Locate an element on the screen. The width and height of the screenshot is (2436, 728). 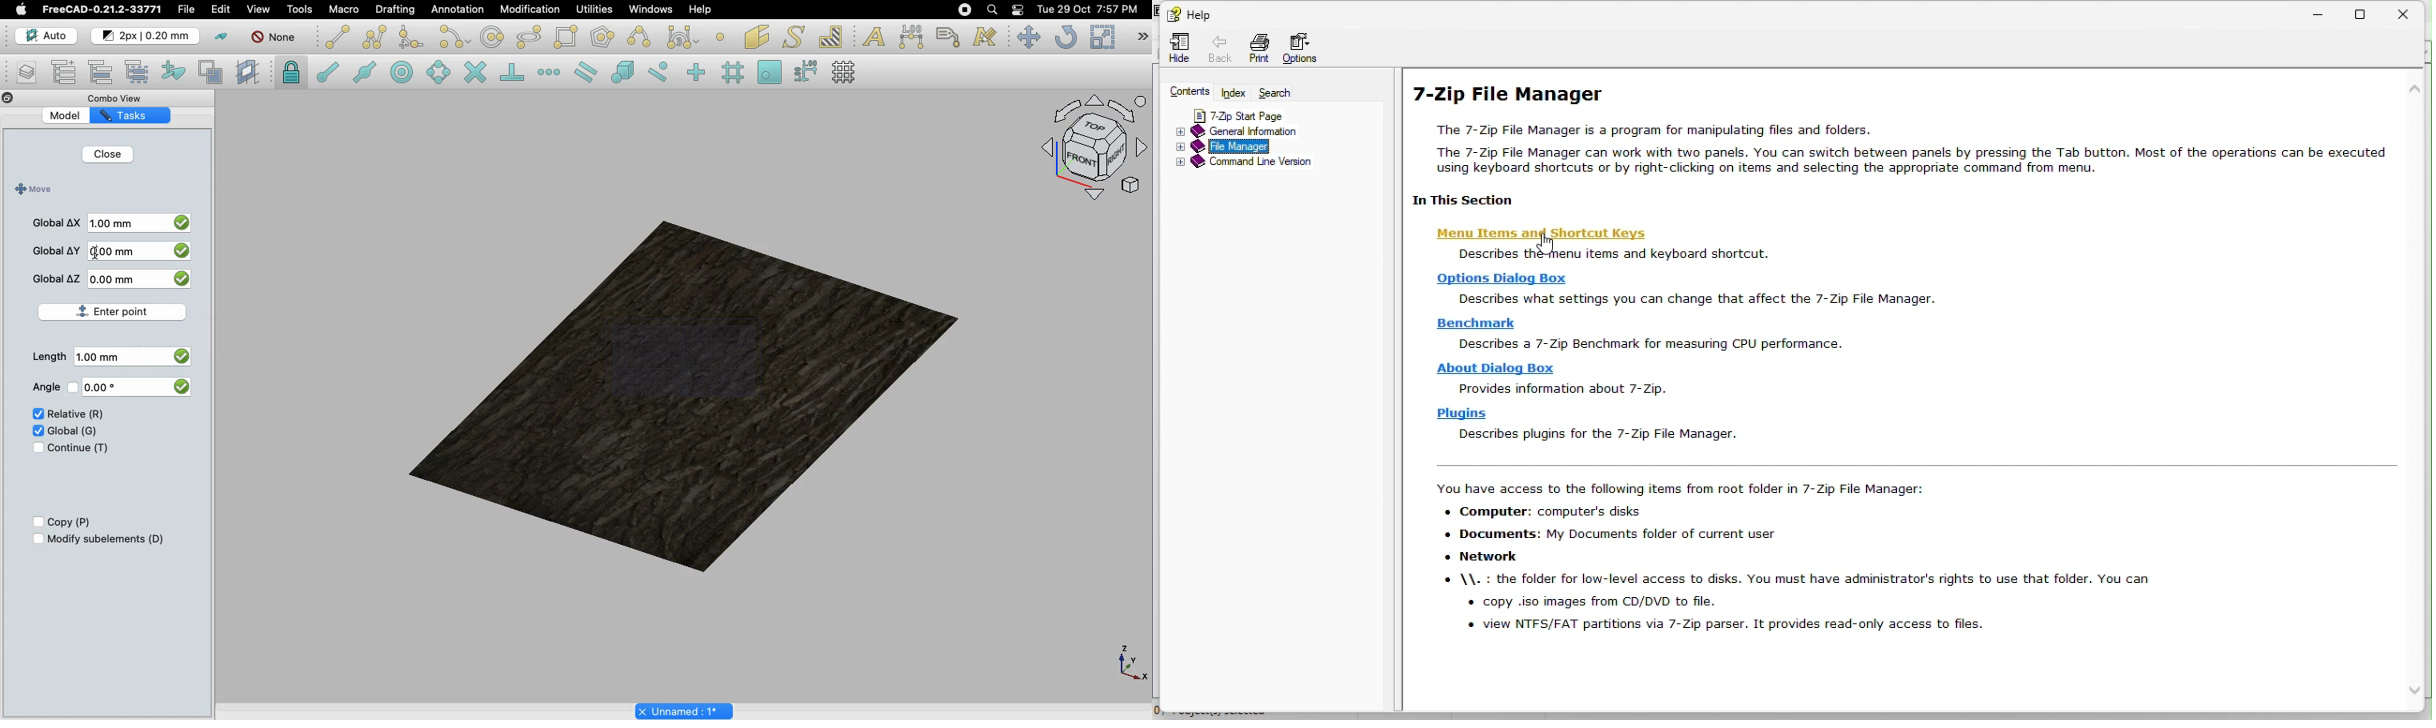
Snap angle is located at coordinates (439, 74).